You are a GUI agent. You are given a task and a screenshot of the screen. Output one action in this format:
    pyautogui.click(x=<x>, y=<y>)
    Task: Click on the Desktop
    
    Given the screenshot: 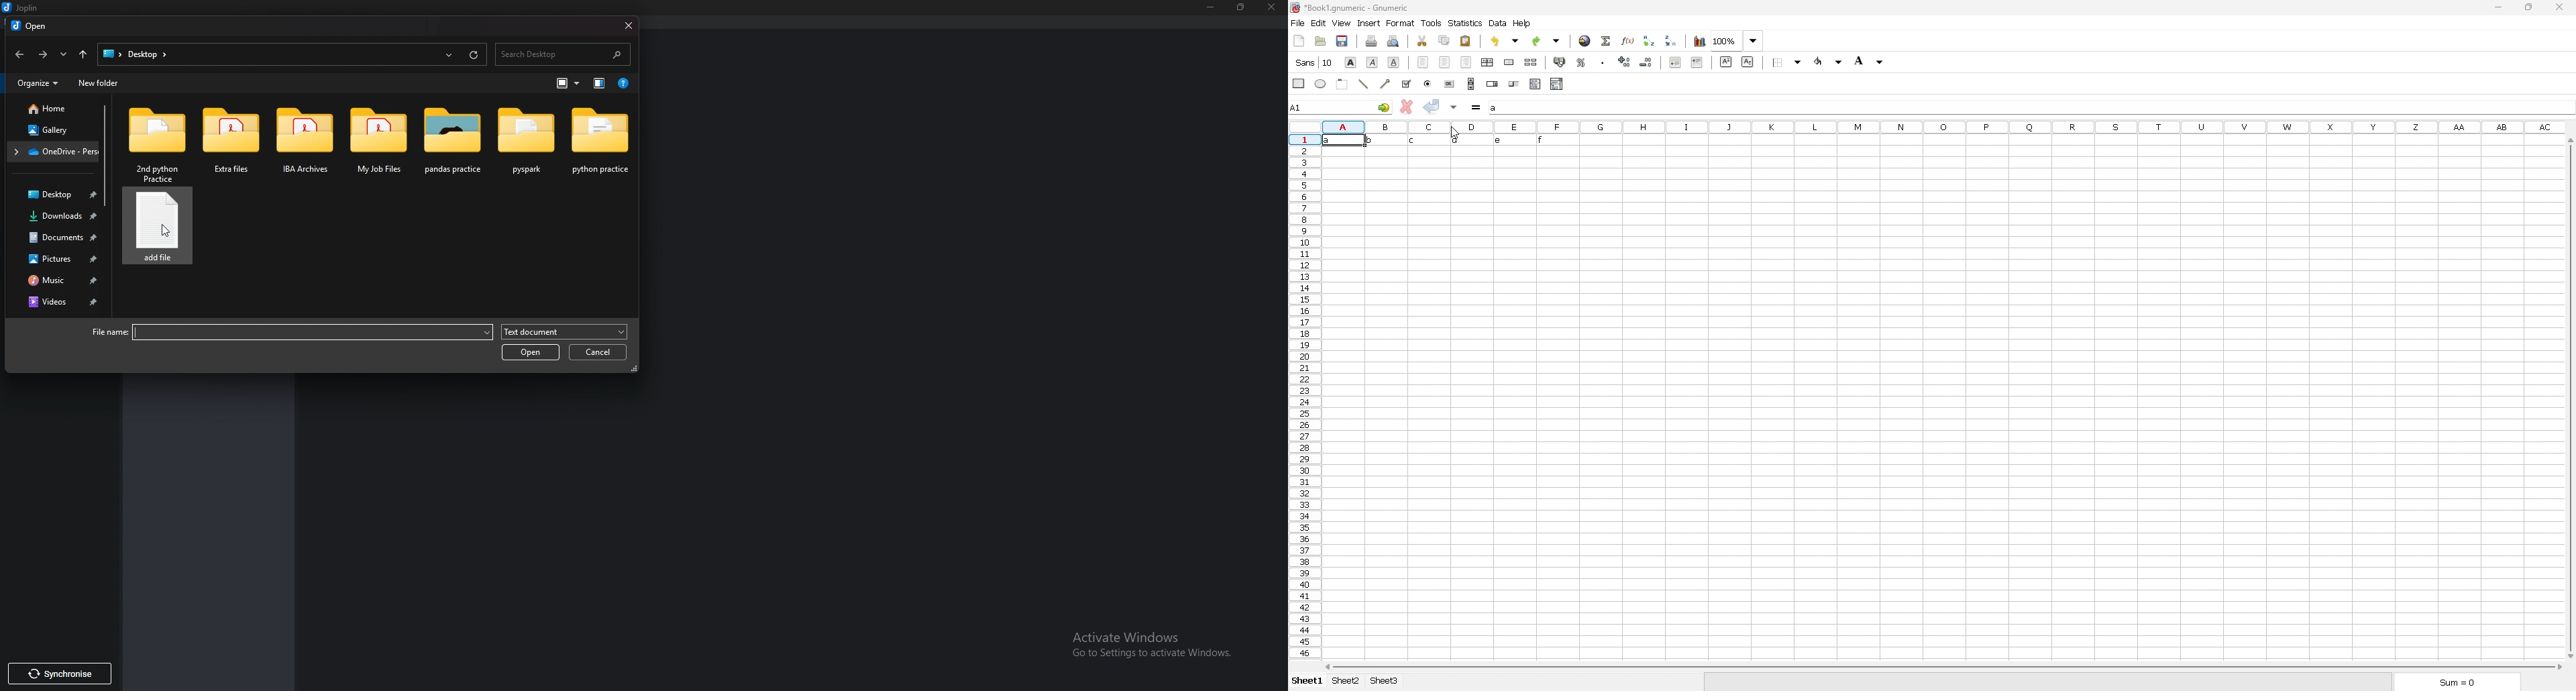 What is the action you would take?
    pyautogui.click(x=54, y=196)
    